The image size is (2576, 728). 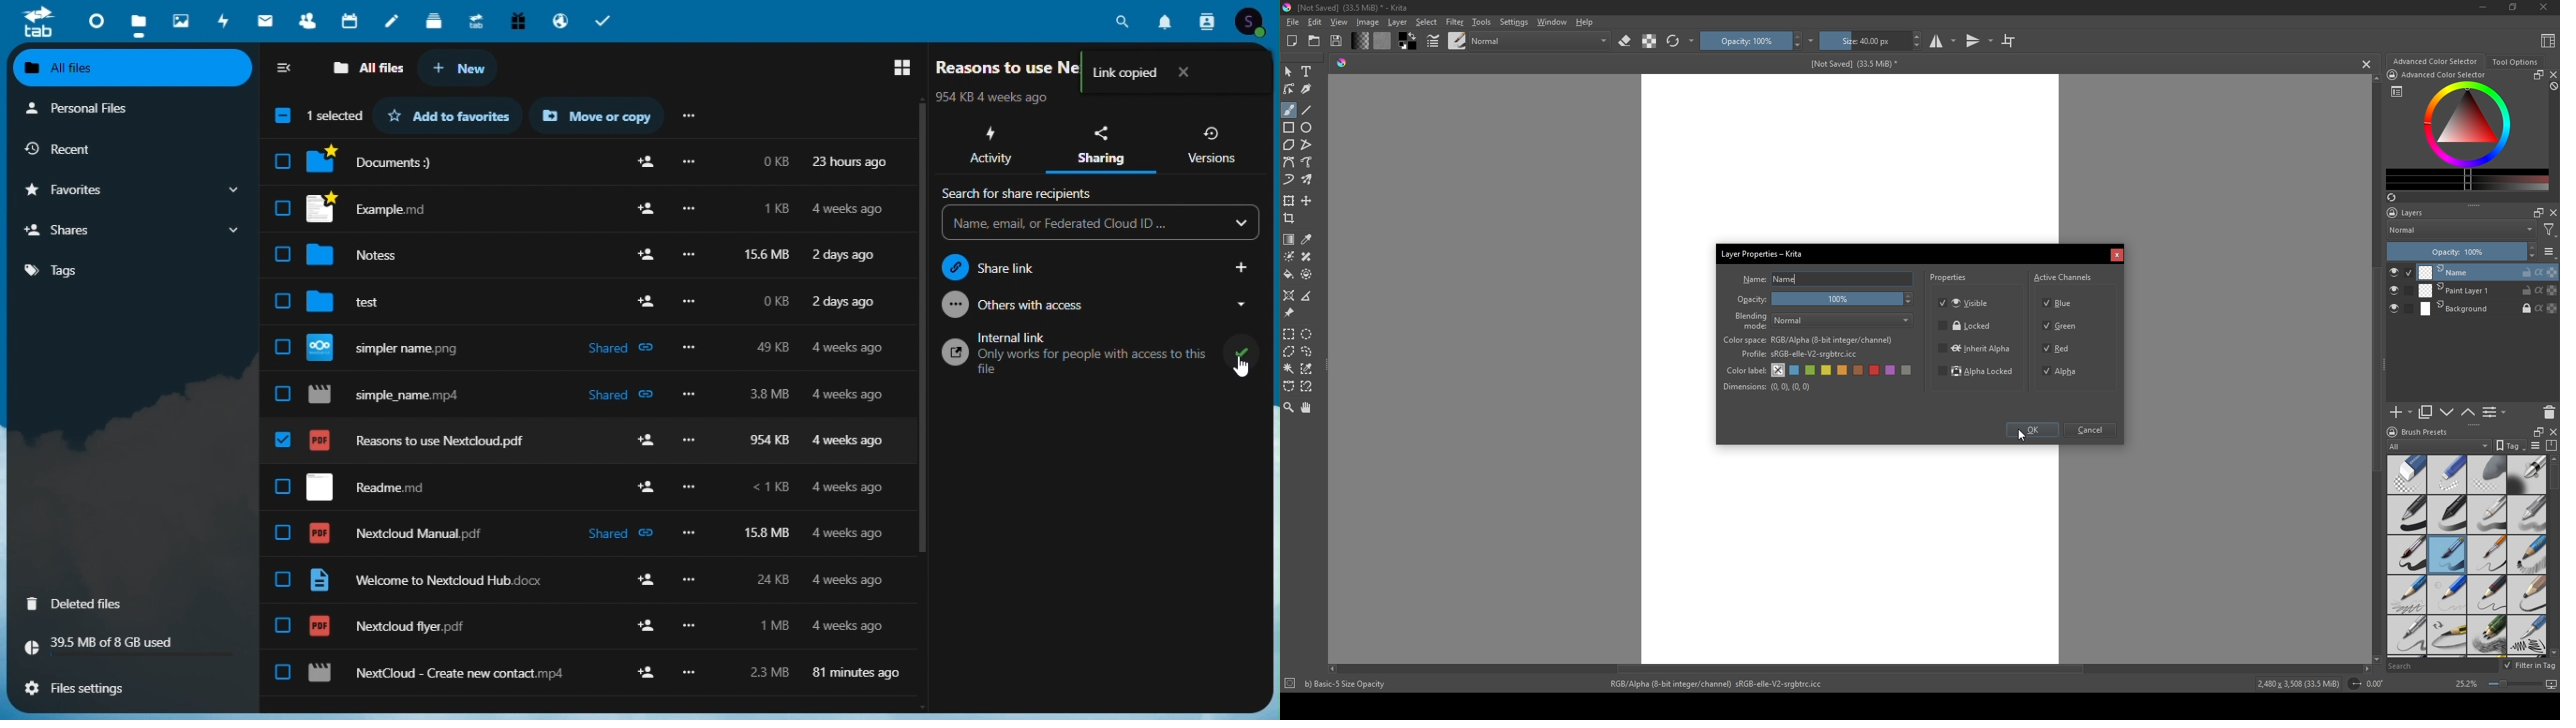 What do you see at coordinates (770, 256) in the screenshot?
I see `156 kb` at bounding box center [770, 256].